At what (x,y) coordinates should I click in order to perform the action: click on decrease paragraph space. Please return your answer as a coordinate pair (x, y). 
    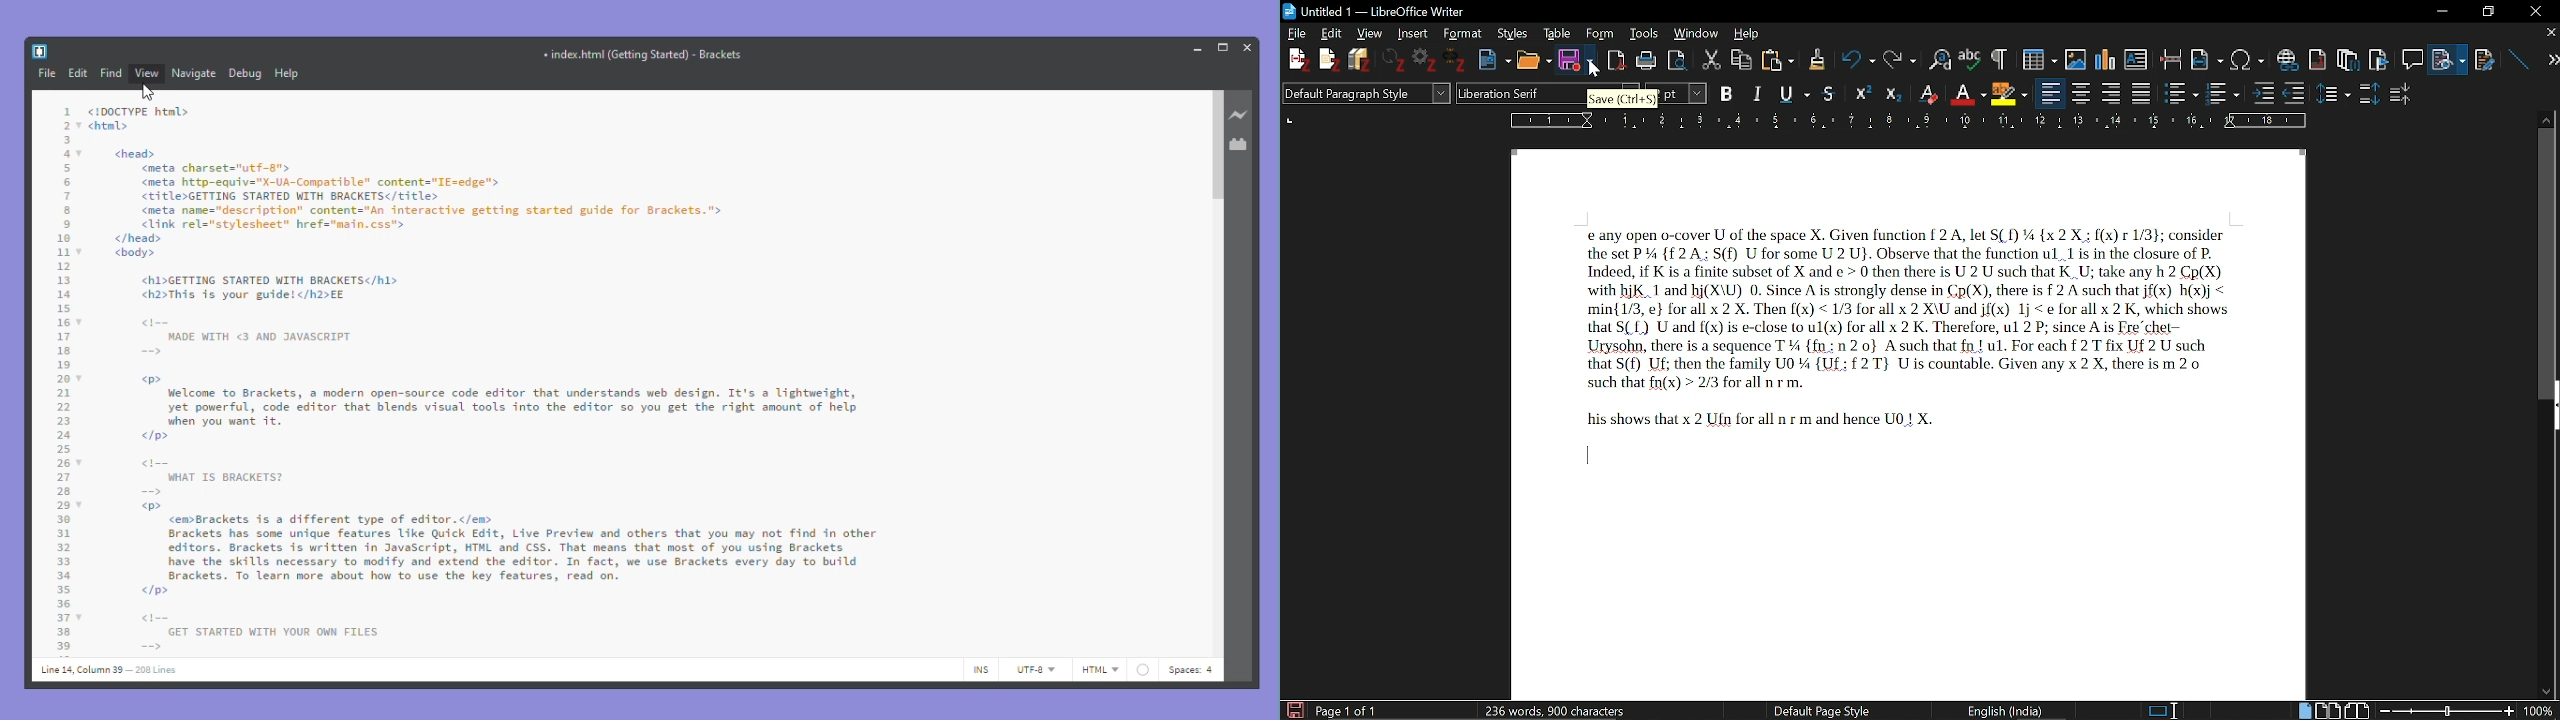
    Looking at the image, I should click on (2401, 97).